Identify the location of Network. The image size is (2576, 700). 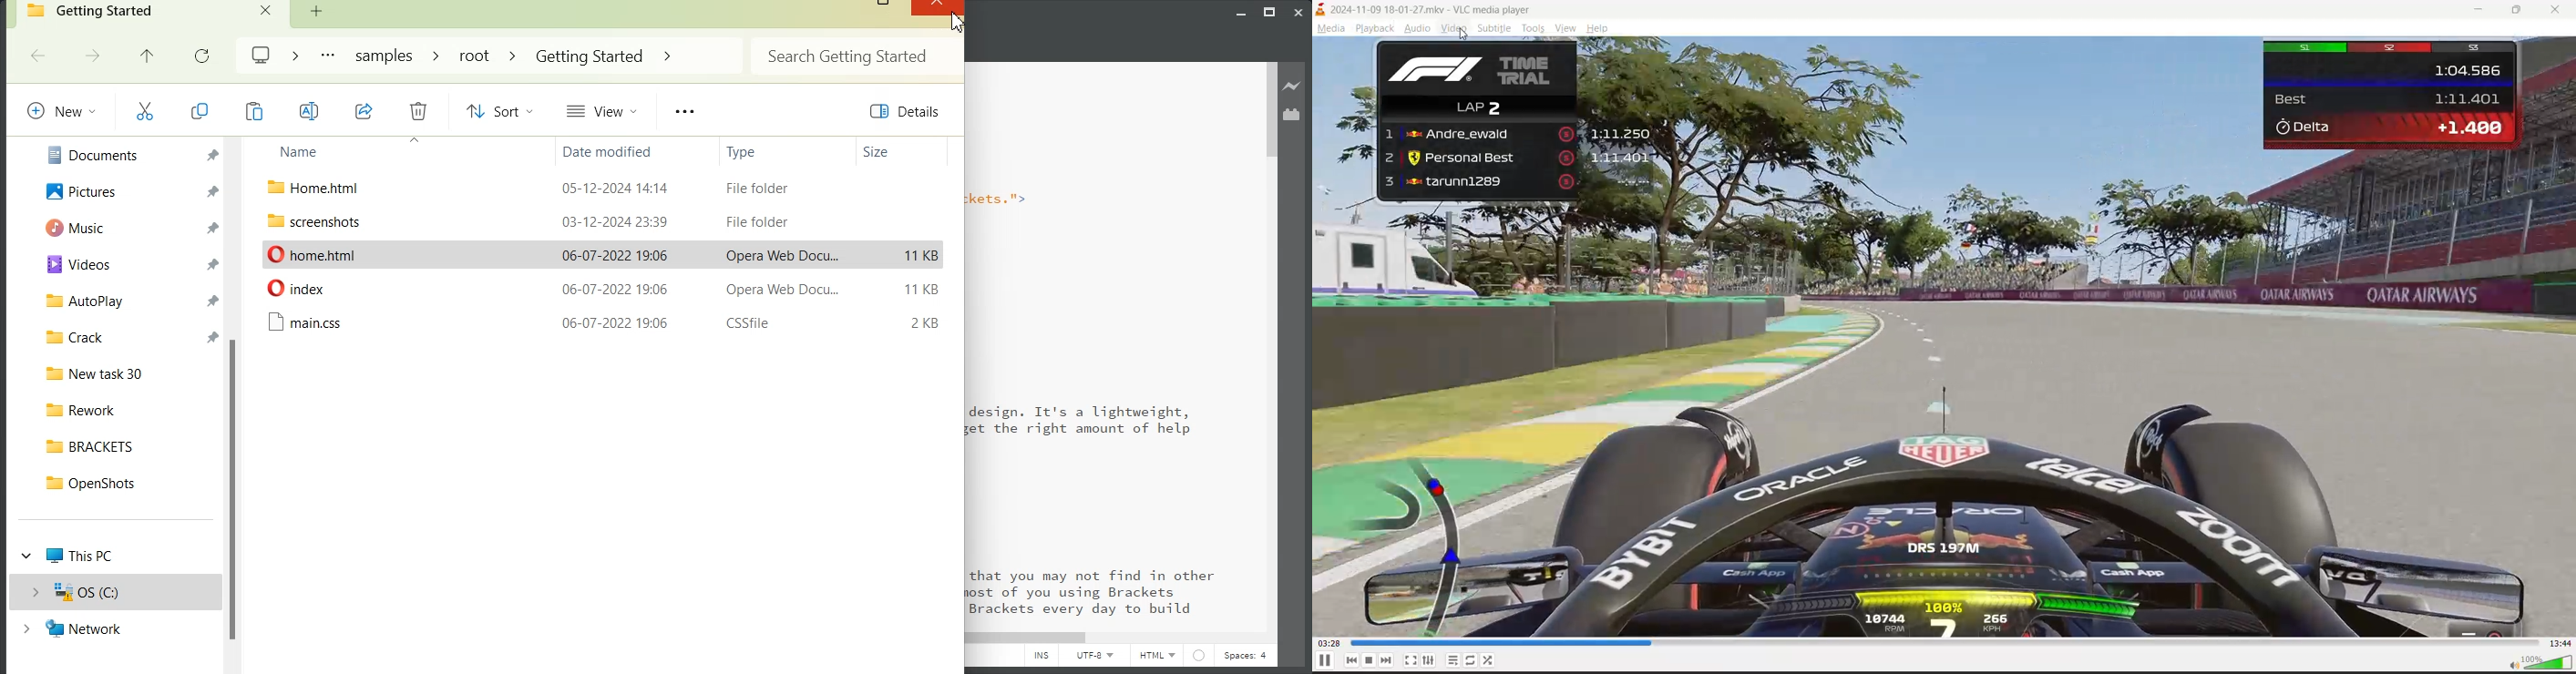
(117, 628).